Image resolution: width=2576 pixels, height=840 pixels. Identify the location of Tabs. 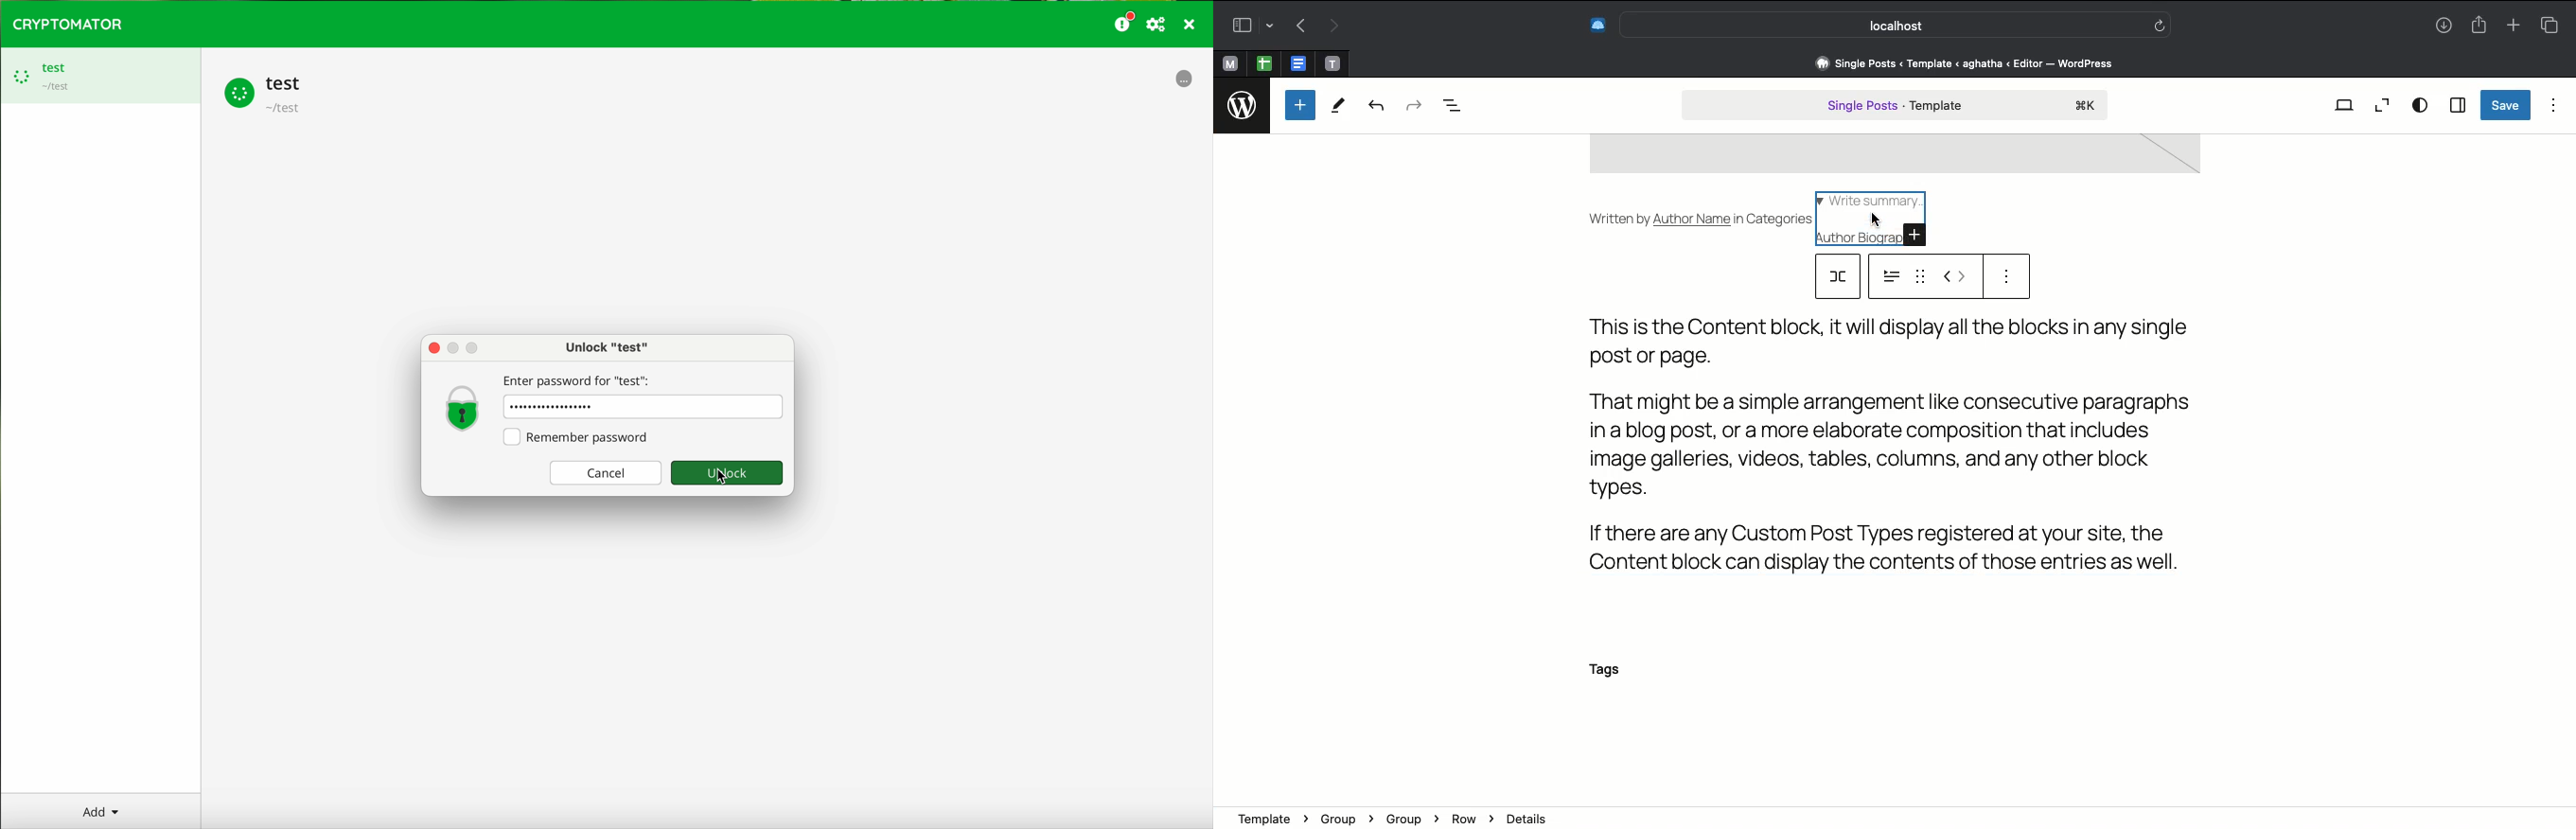
(2549, 25).